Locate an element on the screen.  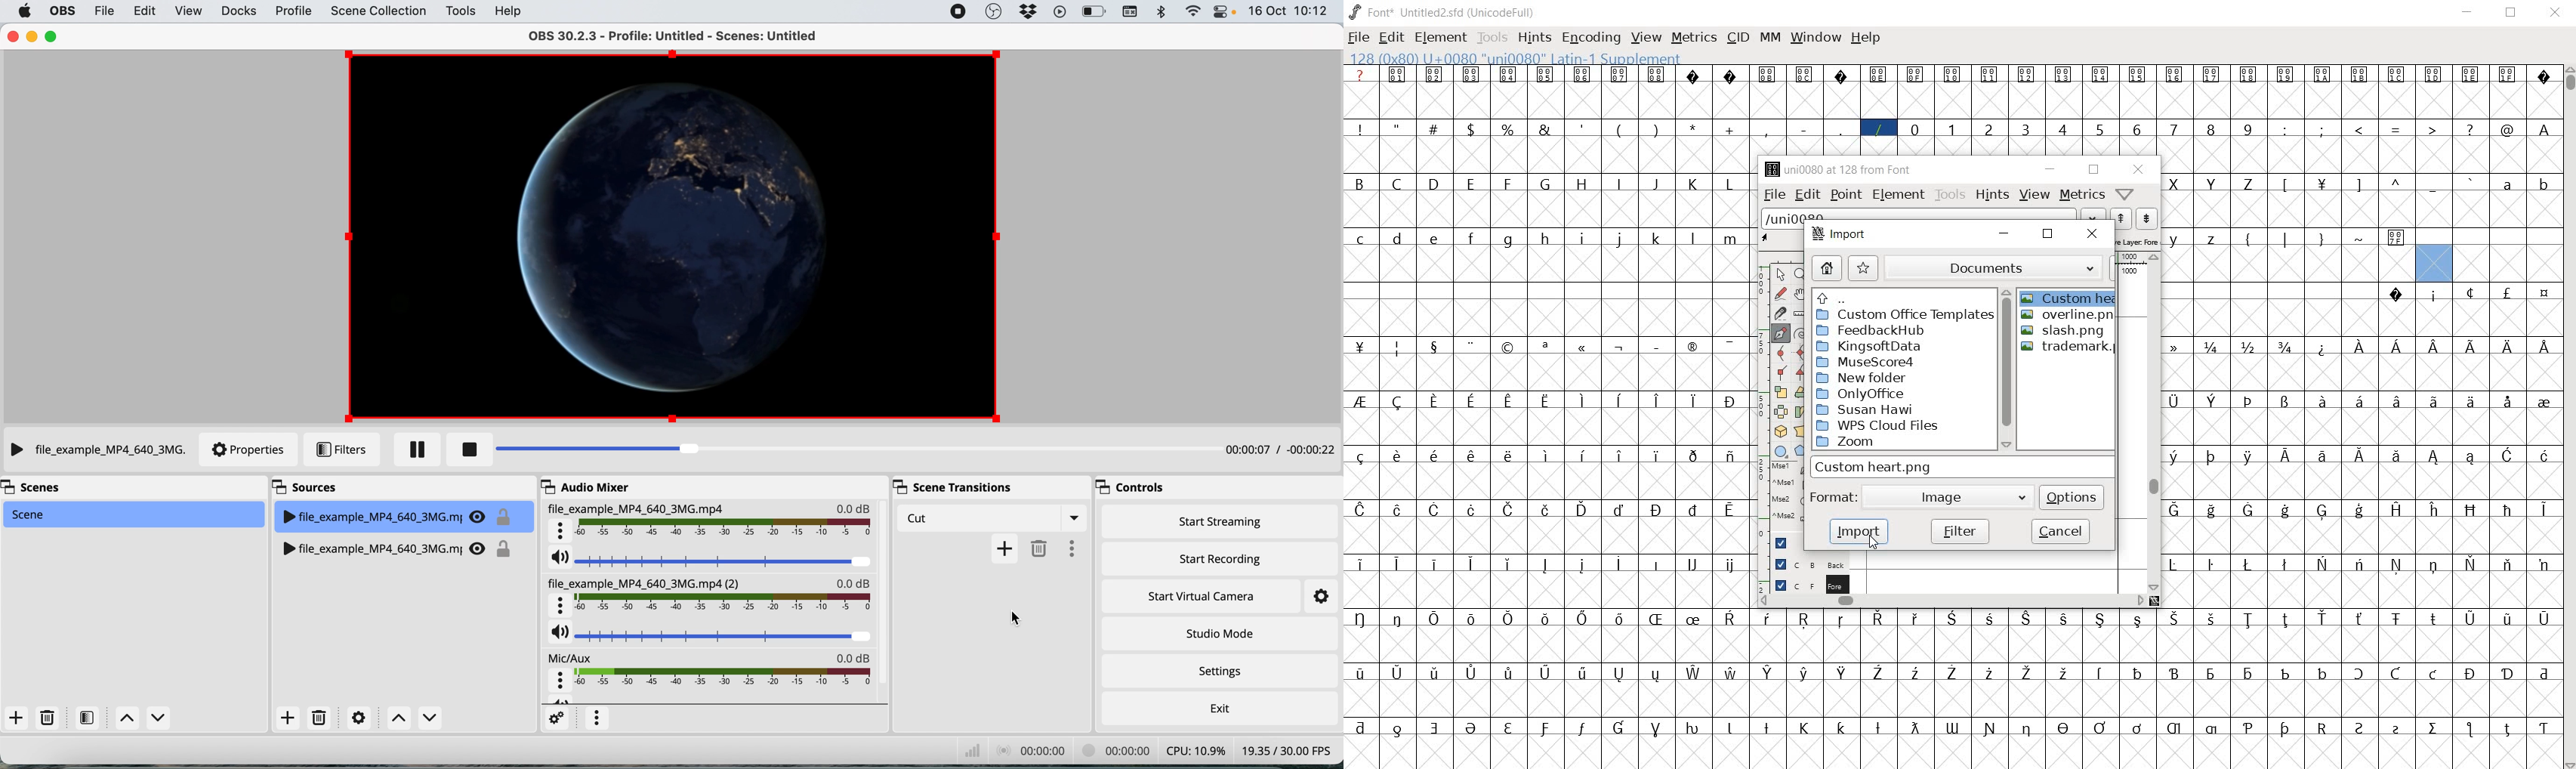
glyph is located at coordinates (2249, 675).